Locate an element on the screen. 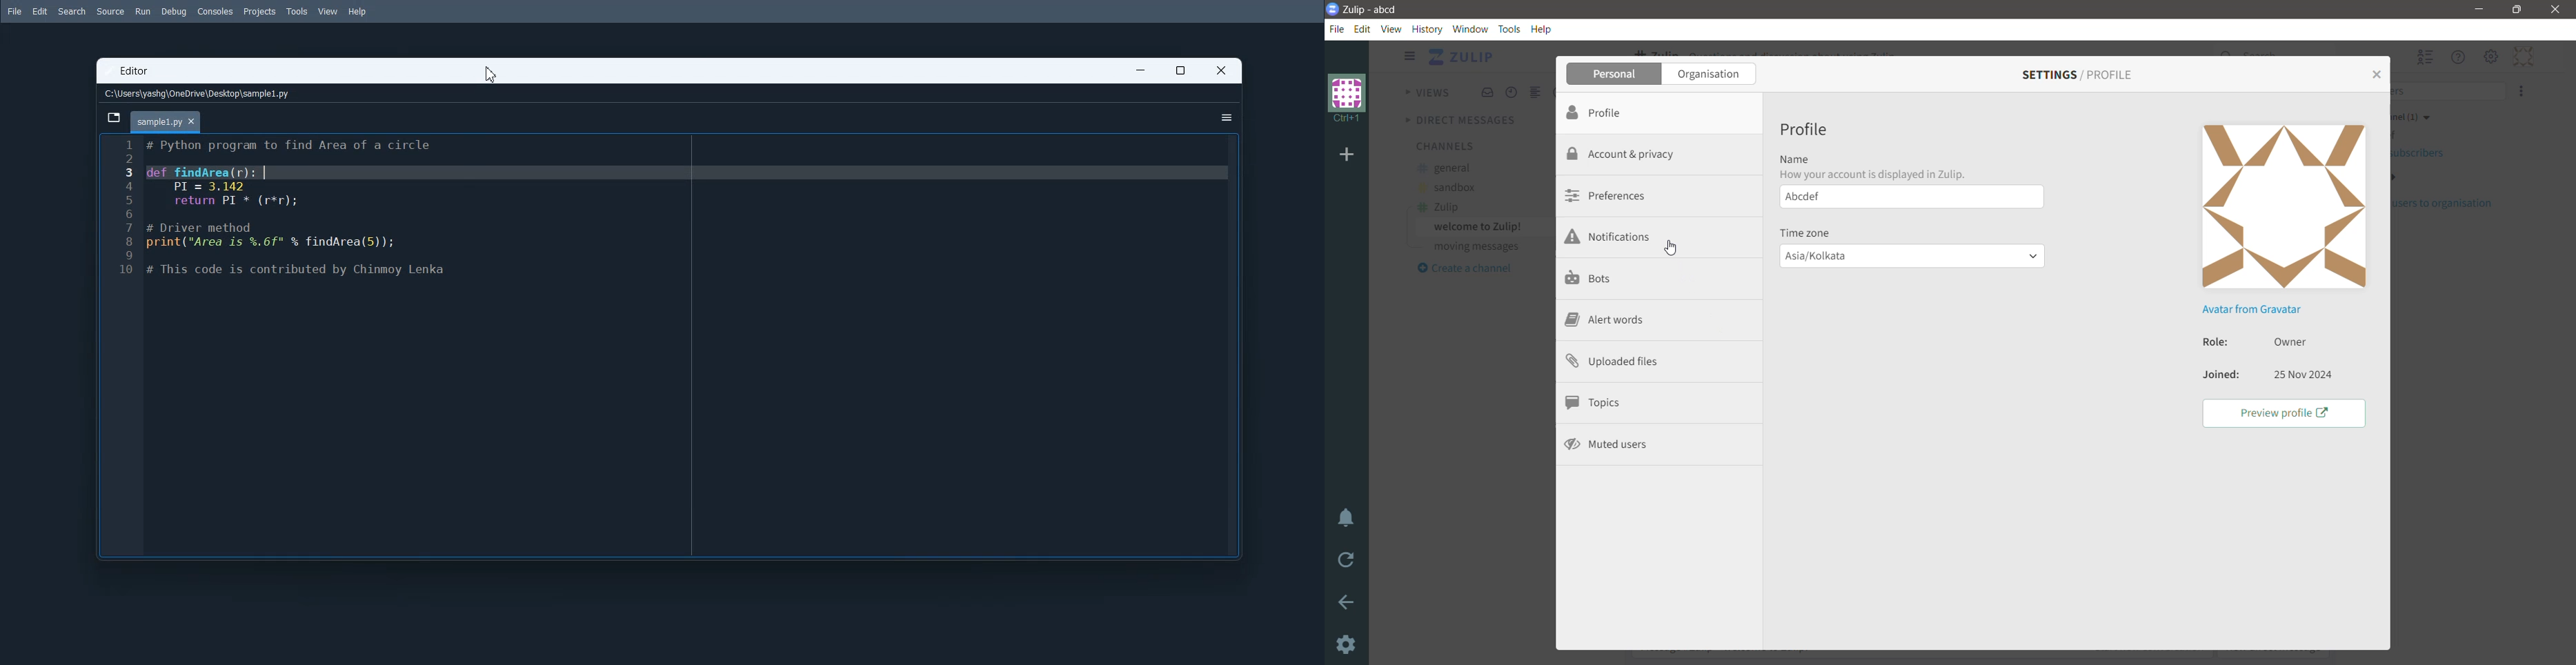  Preferences is located at coordinates (1612, 195).